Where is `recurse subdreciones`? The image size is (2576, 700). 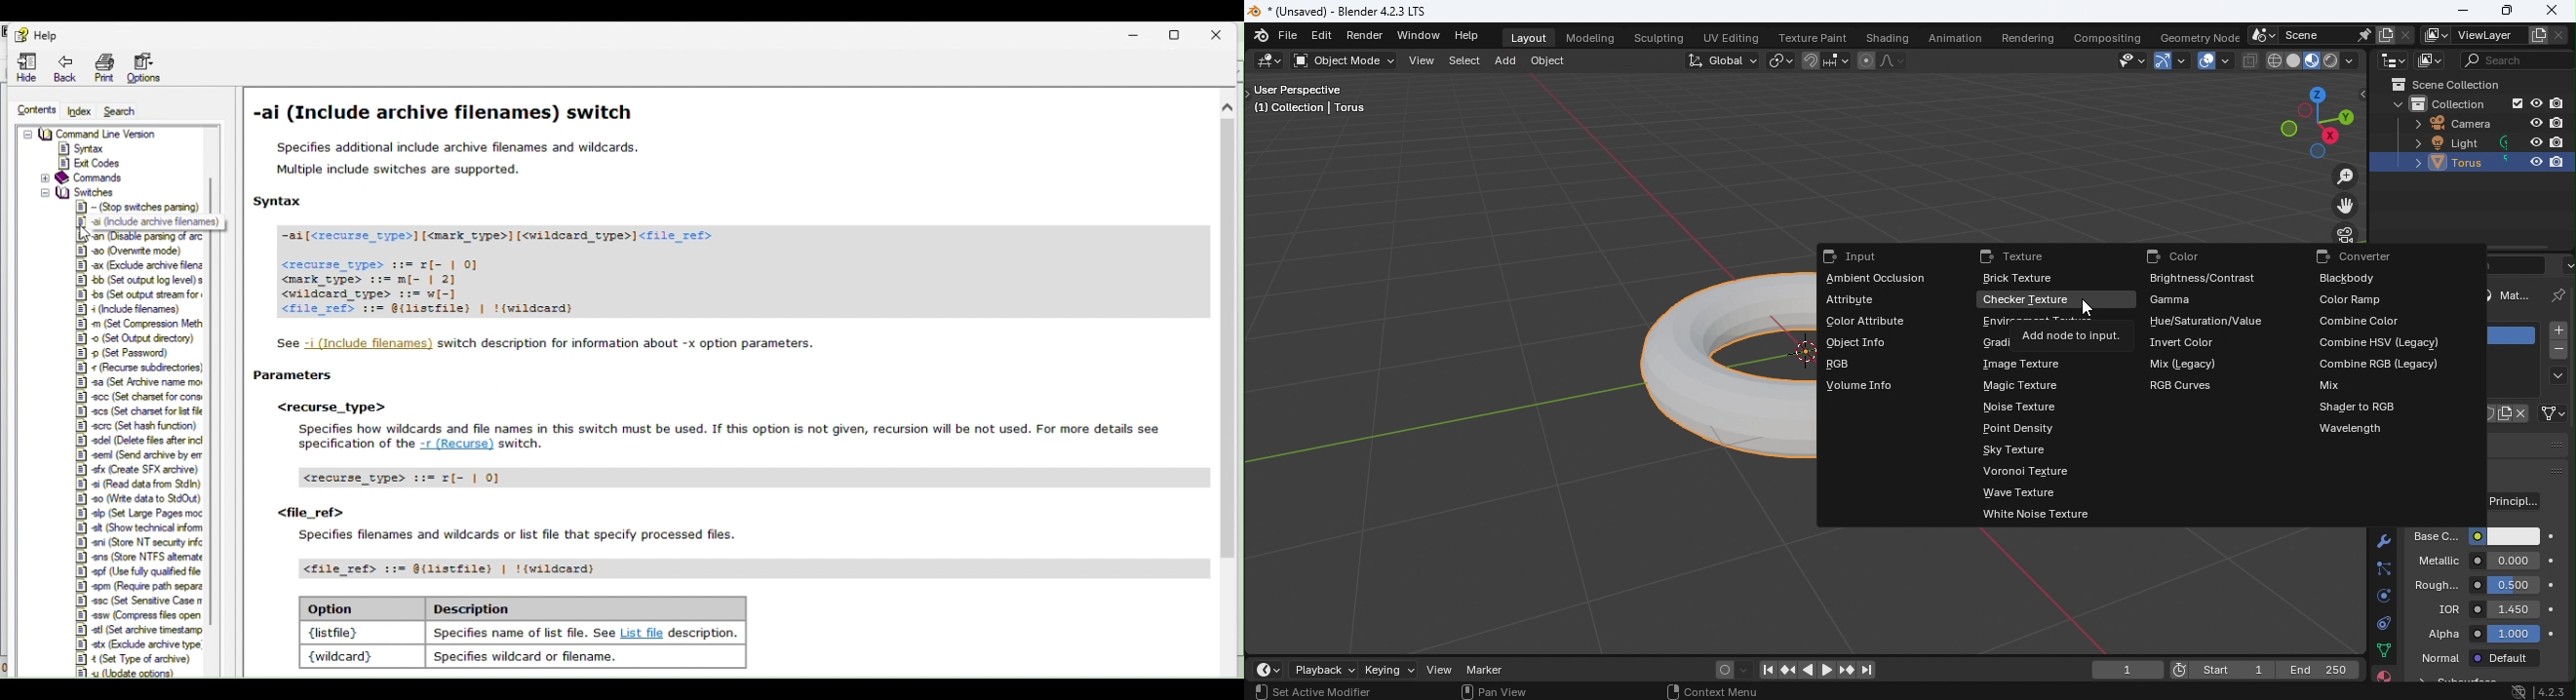
recurse subdreciones is located at coordinates (140, 367).